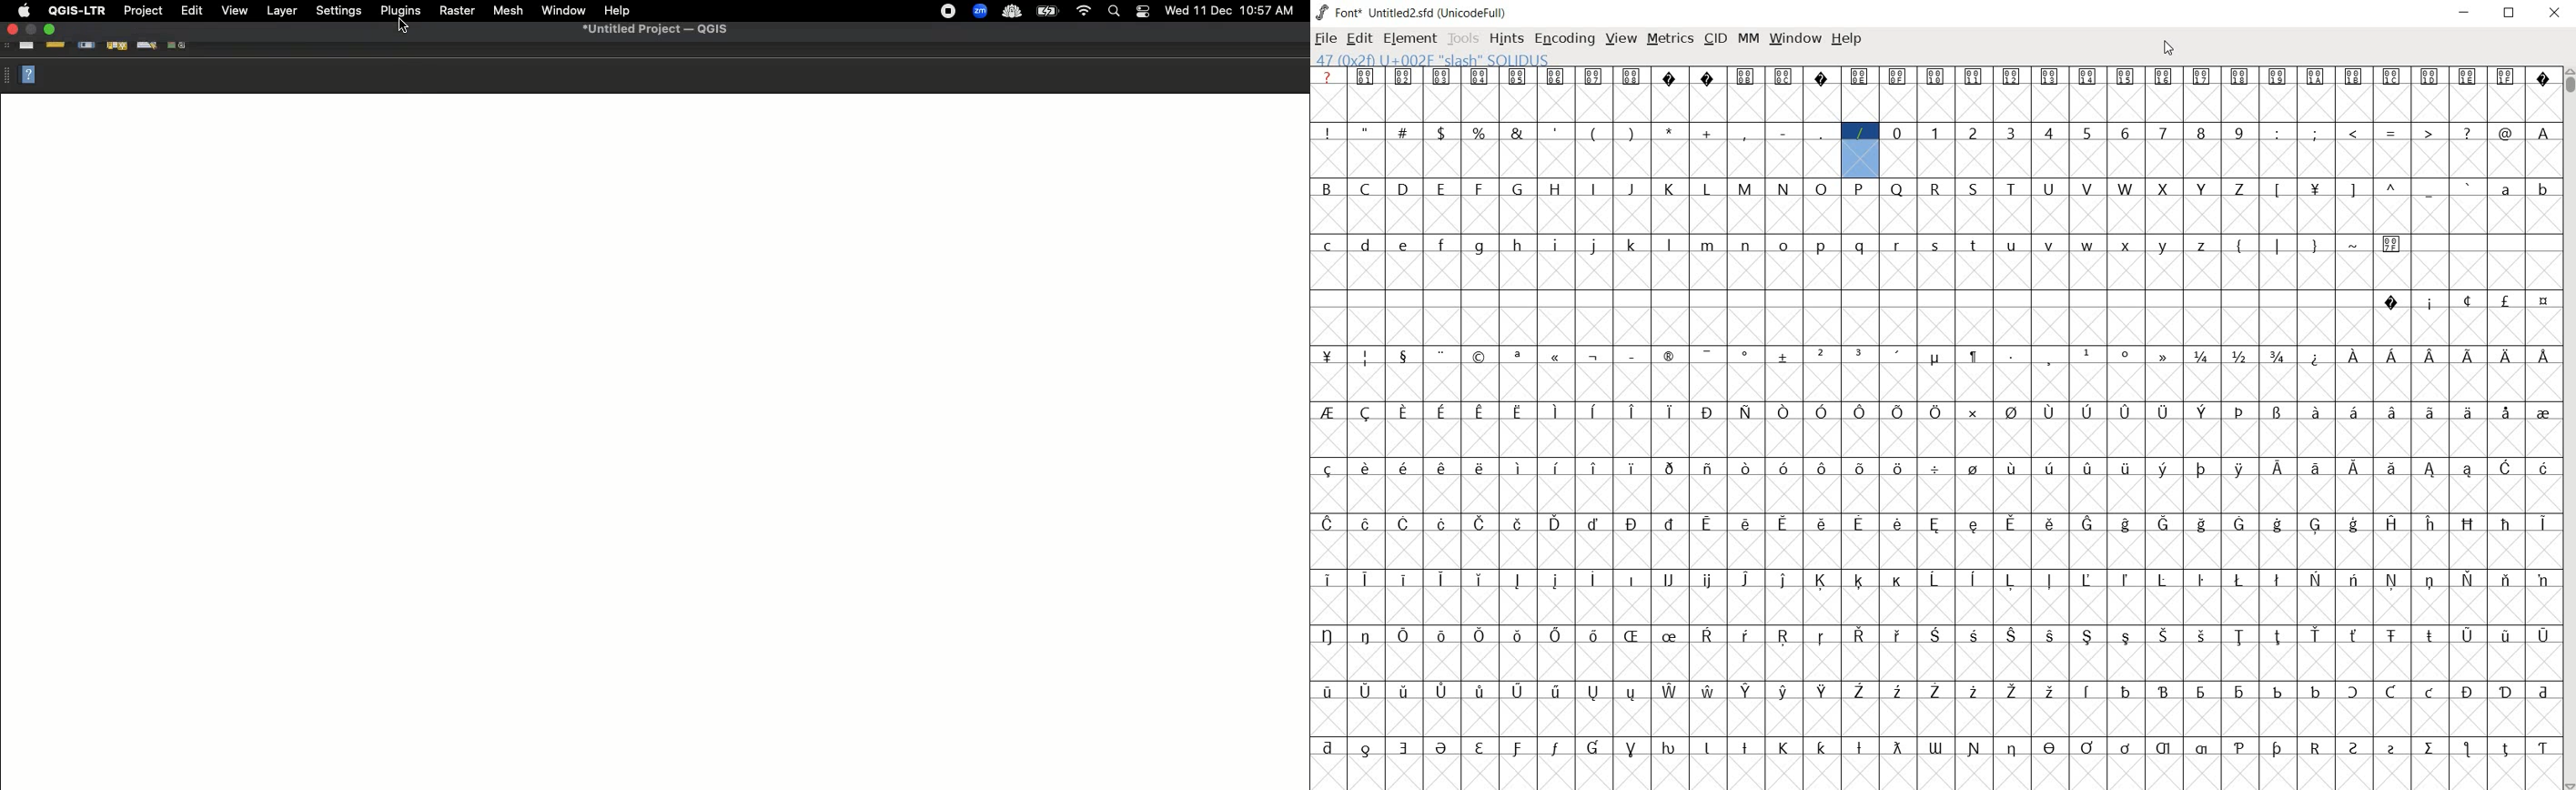  What do you see at coordinates (1708, 246) in the screenshot?
I see `glyph` at bounding box center [1708, 246].